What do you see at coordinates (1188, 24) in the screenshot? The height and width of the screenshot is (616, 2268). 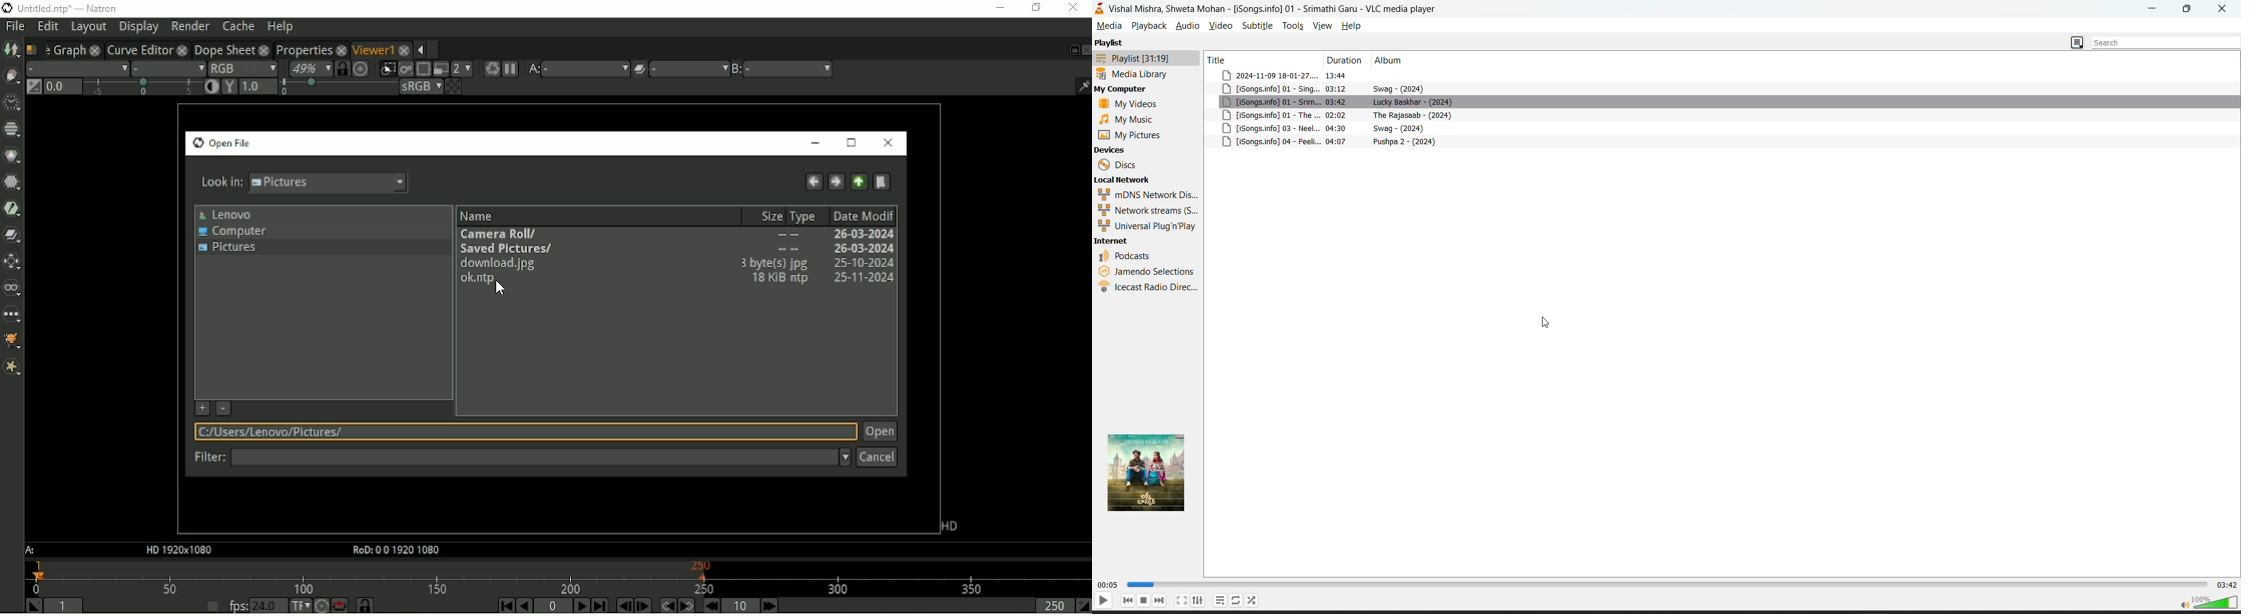 I see `audio` at bounding box center [1188, 24].